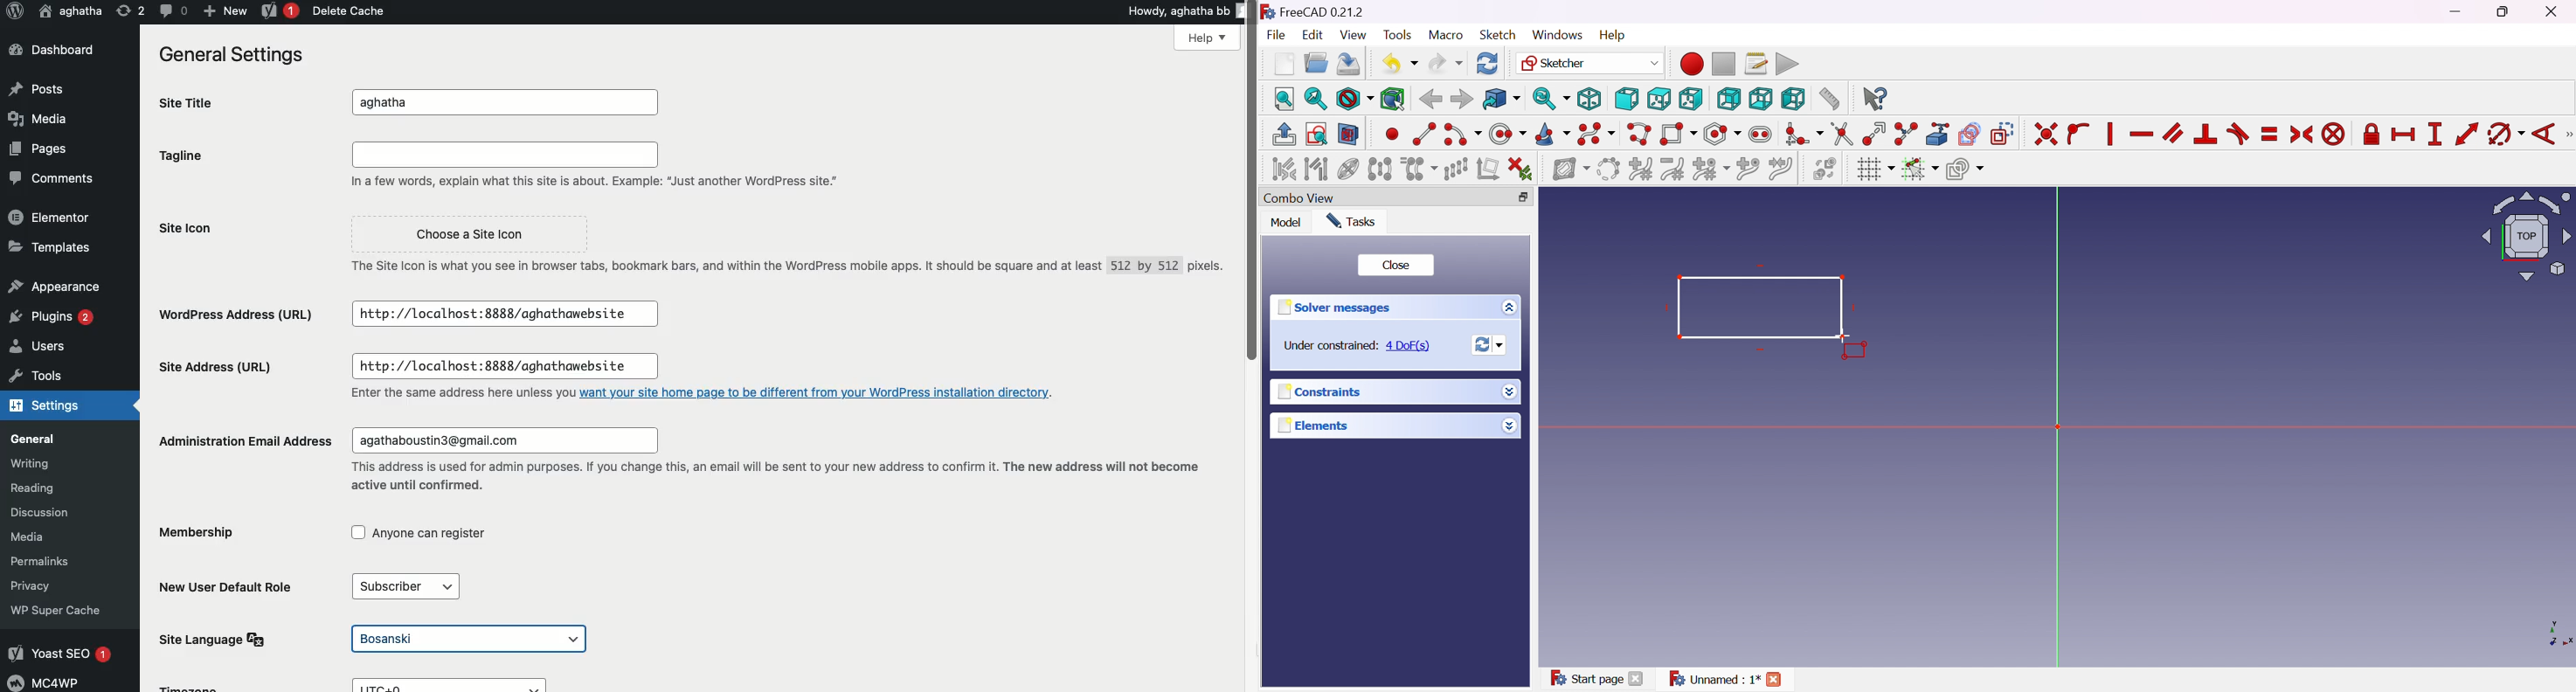  What do you see at coordinates (47, 176) in the screenshot?
I see `Comments` at bounding box center [47, 176].